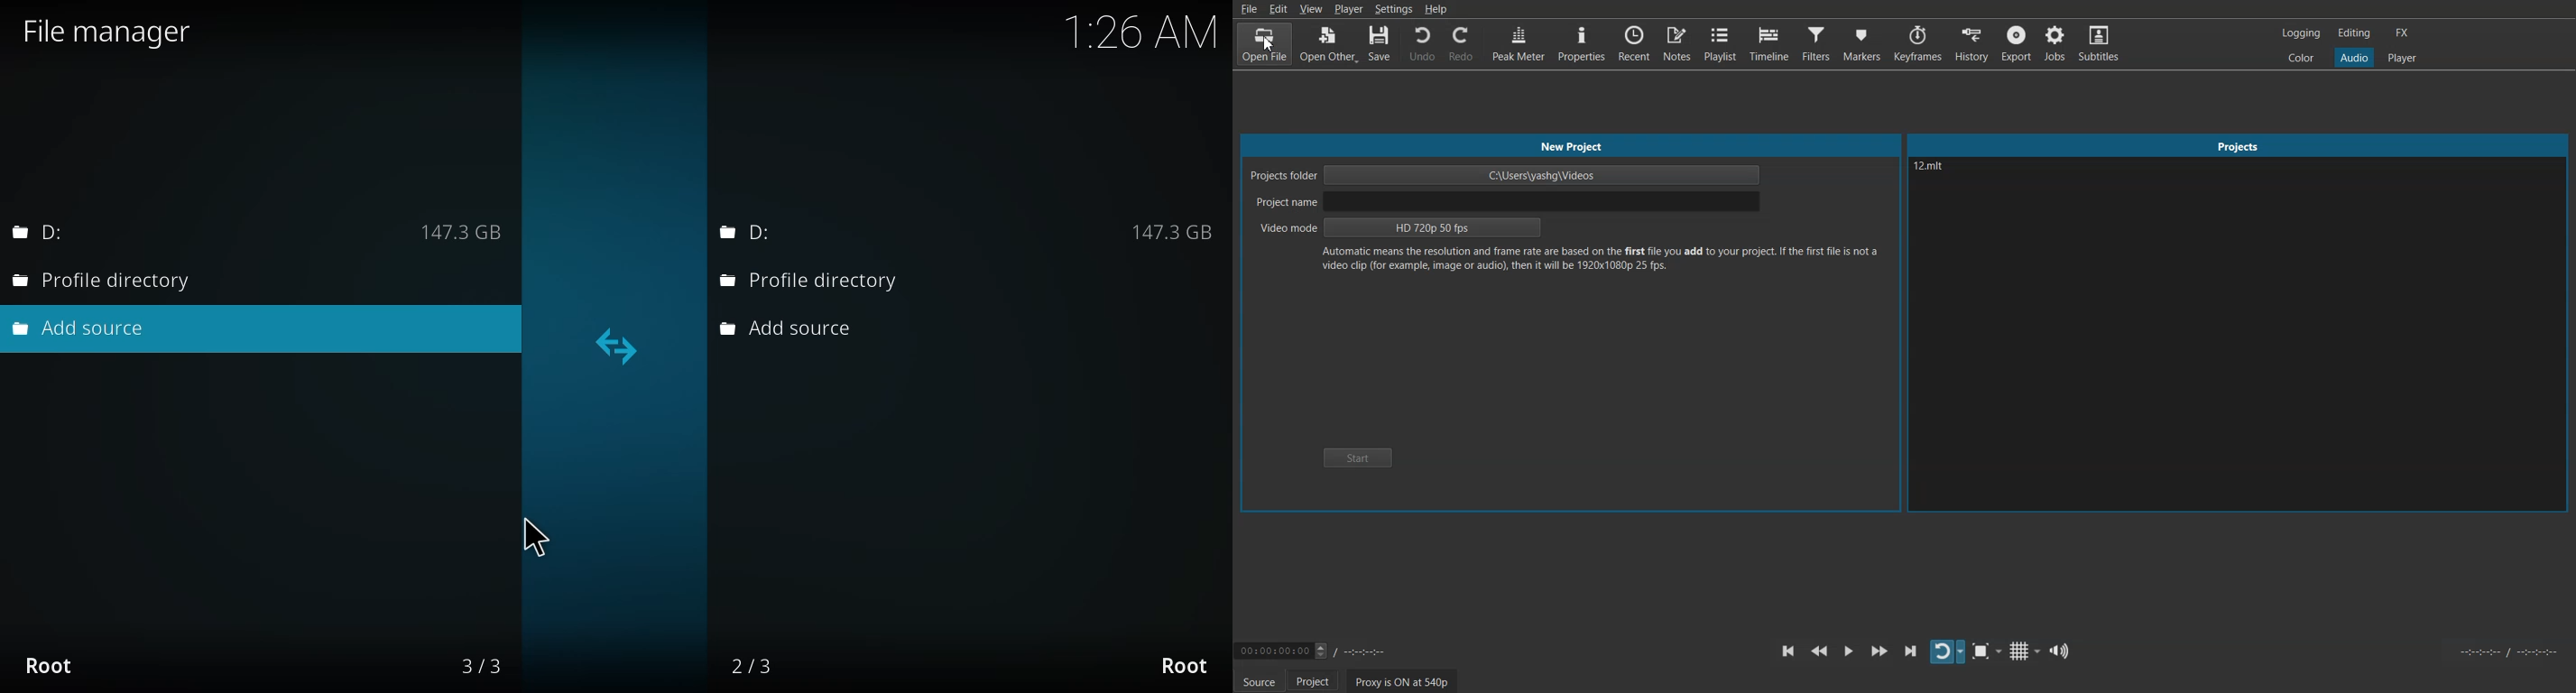 The width and height of the screenshot is (2576, 700). What do you see at coordinates (463, 666) in the screenshot?
I see `3/3` at bounding box center [463, 666].